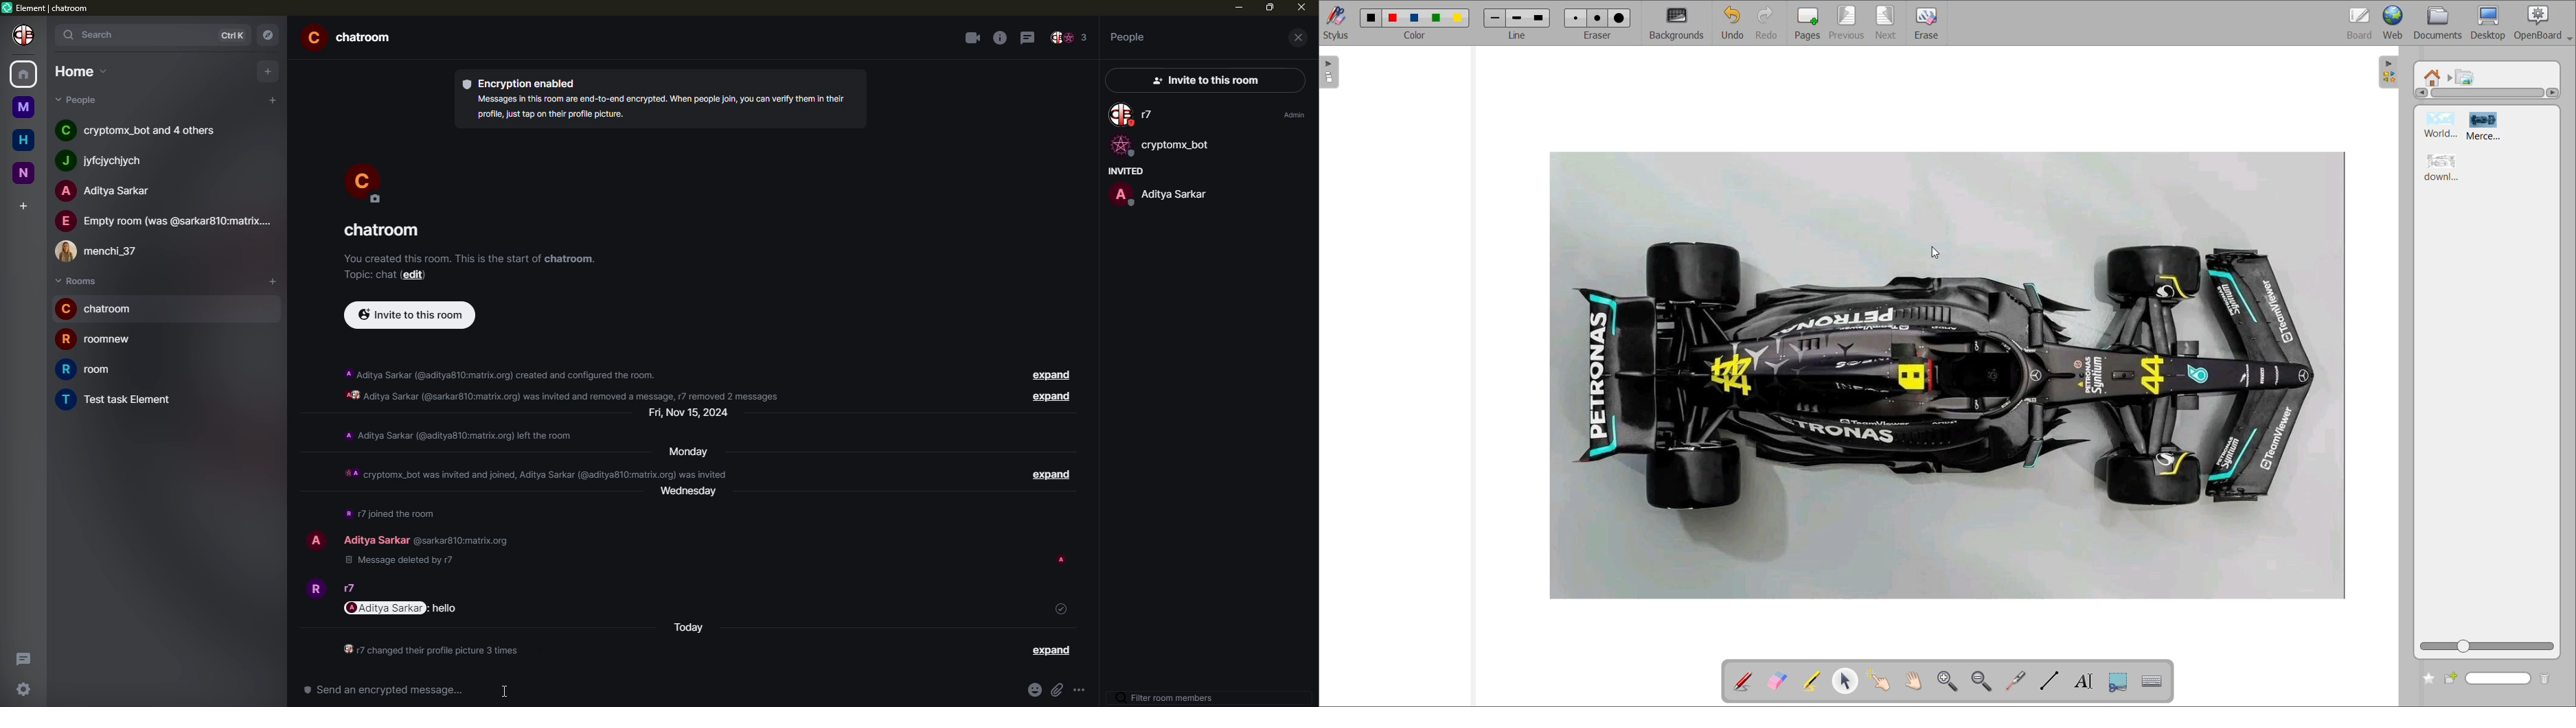 Image resolution: width=2576 pixels, height=728 pixels. Describe the element at coordinates (693, 414) in the screenshot. I see `day` at that location.